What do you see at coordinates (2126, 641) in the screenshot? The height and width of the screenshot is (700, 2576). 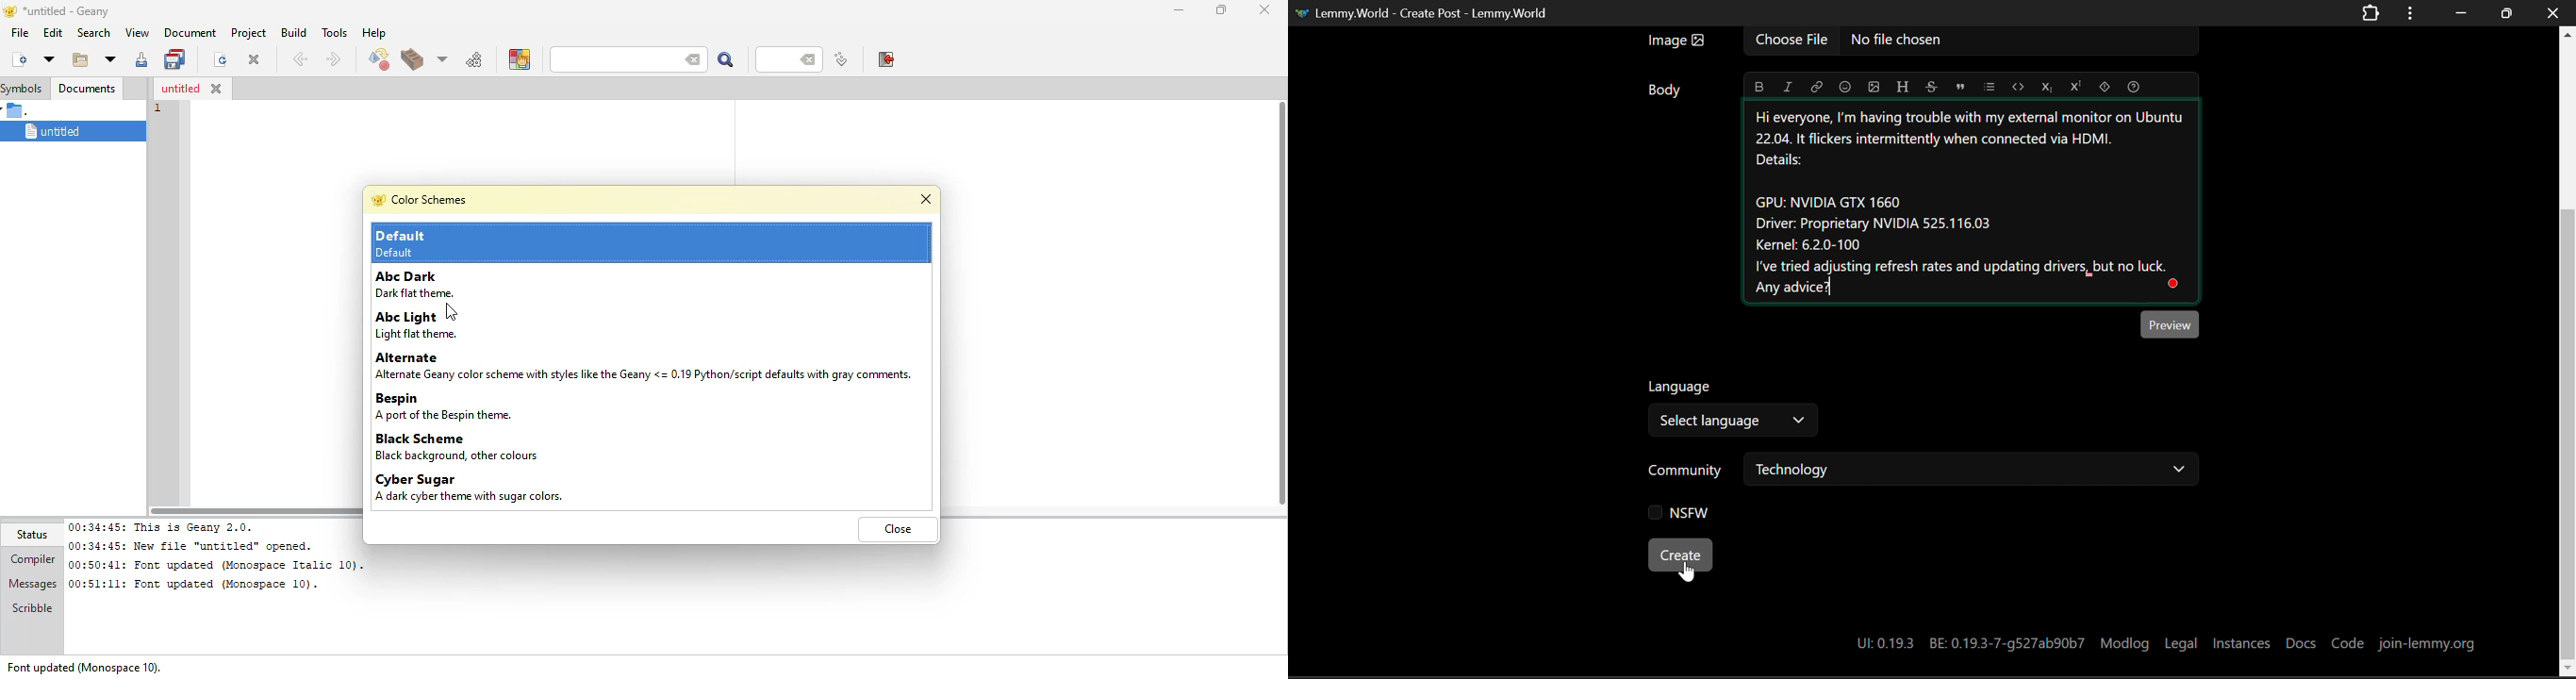 I see `Modlog` at bounding box center [2126, 641].